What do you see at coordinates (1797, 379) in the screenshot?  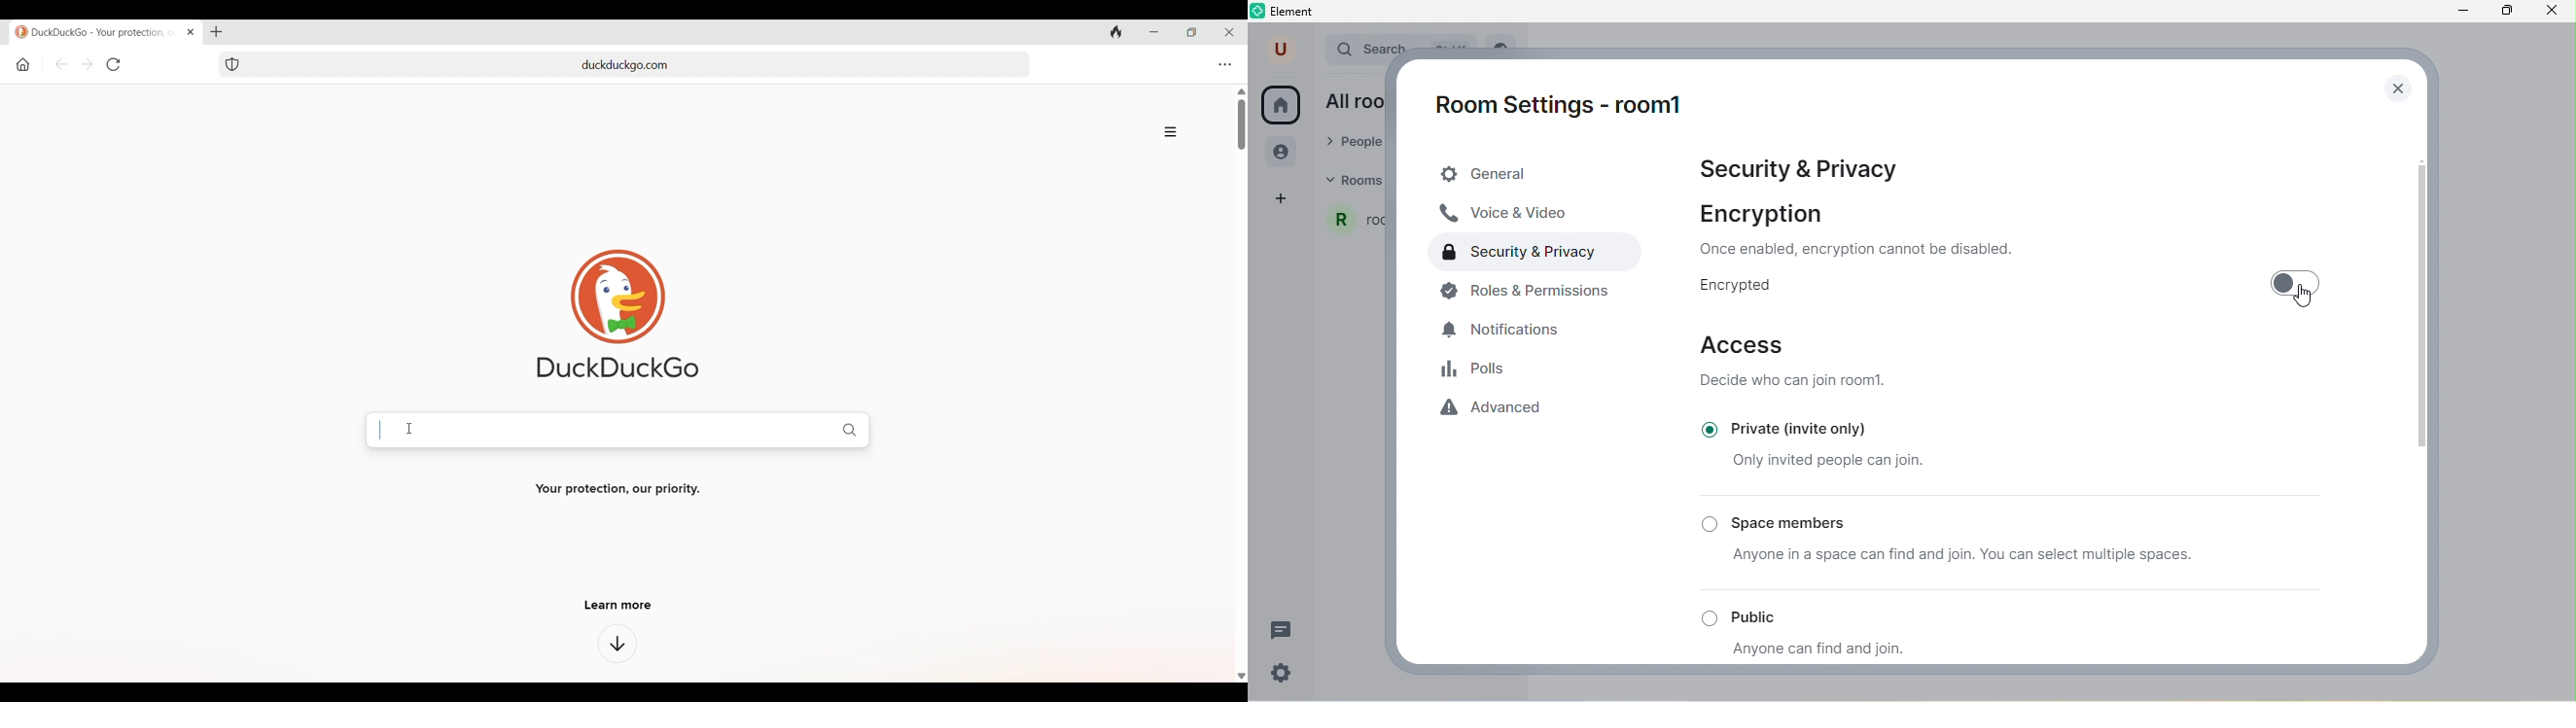 I see `decide who can join` at bounding box center [1797, 379].